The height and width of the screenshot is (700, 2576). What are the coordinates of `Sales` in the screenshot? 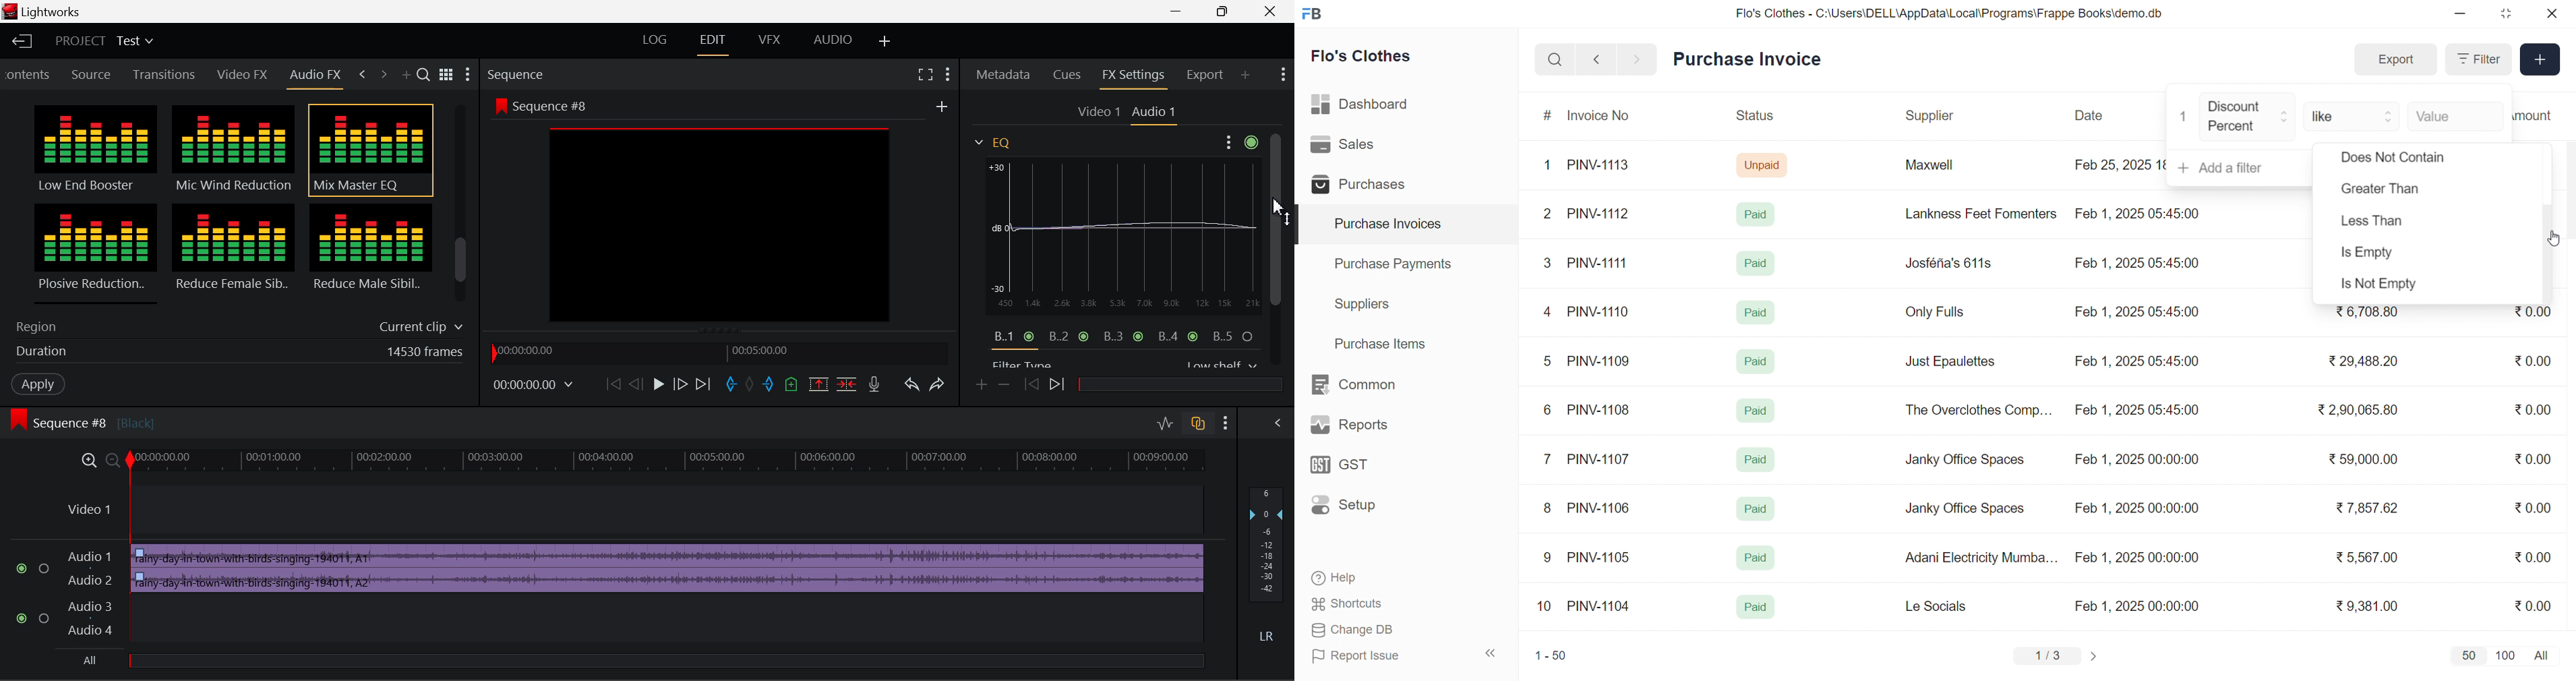 It's located at (1363, 147).